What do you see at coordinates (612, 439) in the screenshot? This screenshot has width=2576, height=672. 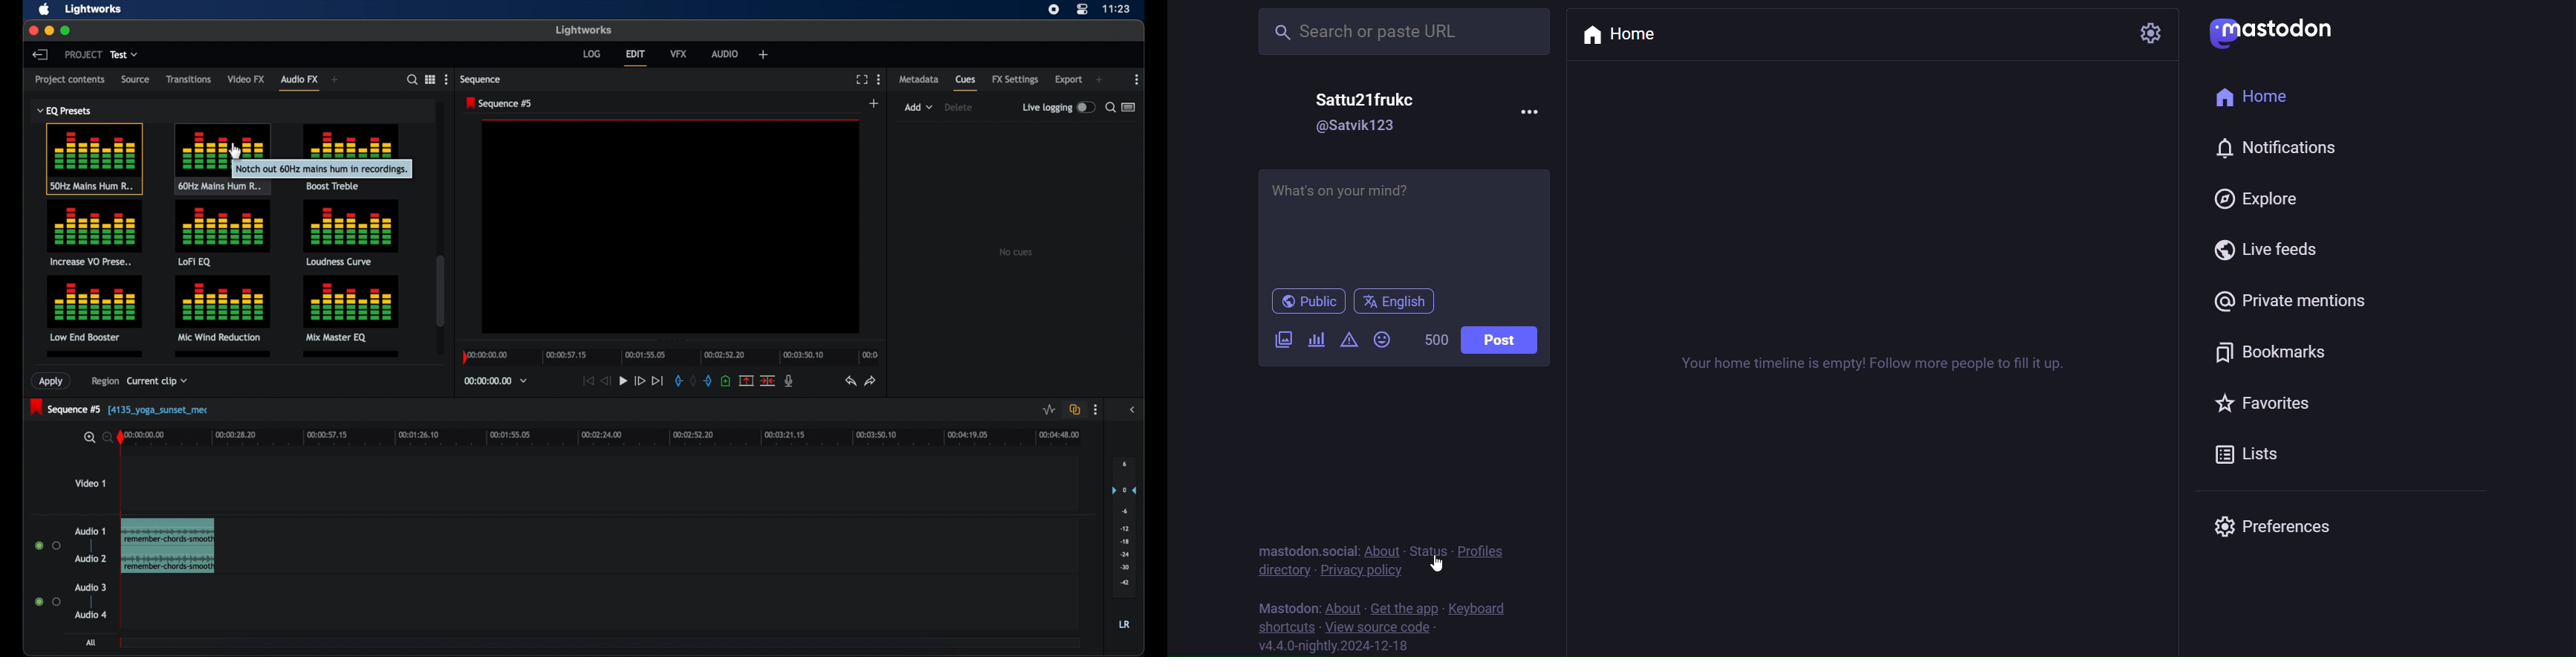 I see `timeline scale` at bounding box center [612, 439].